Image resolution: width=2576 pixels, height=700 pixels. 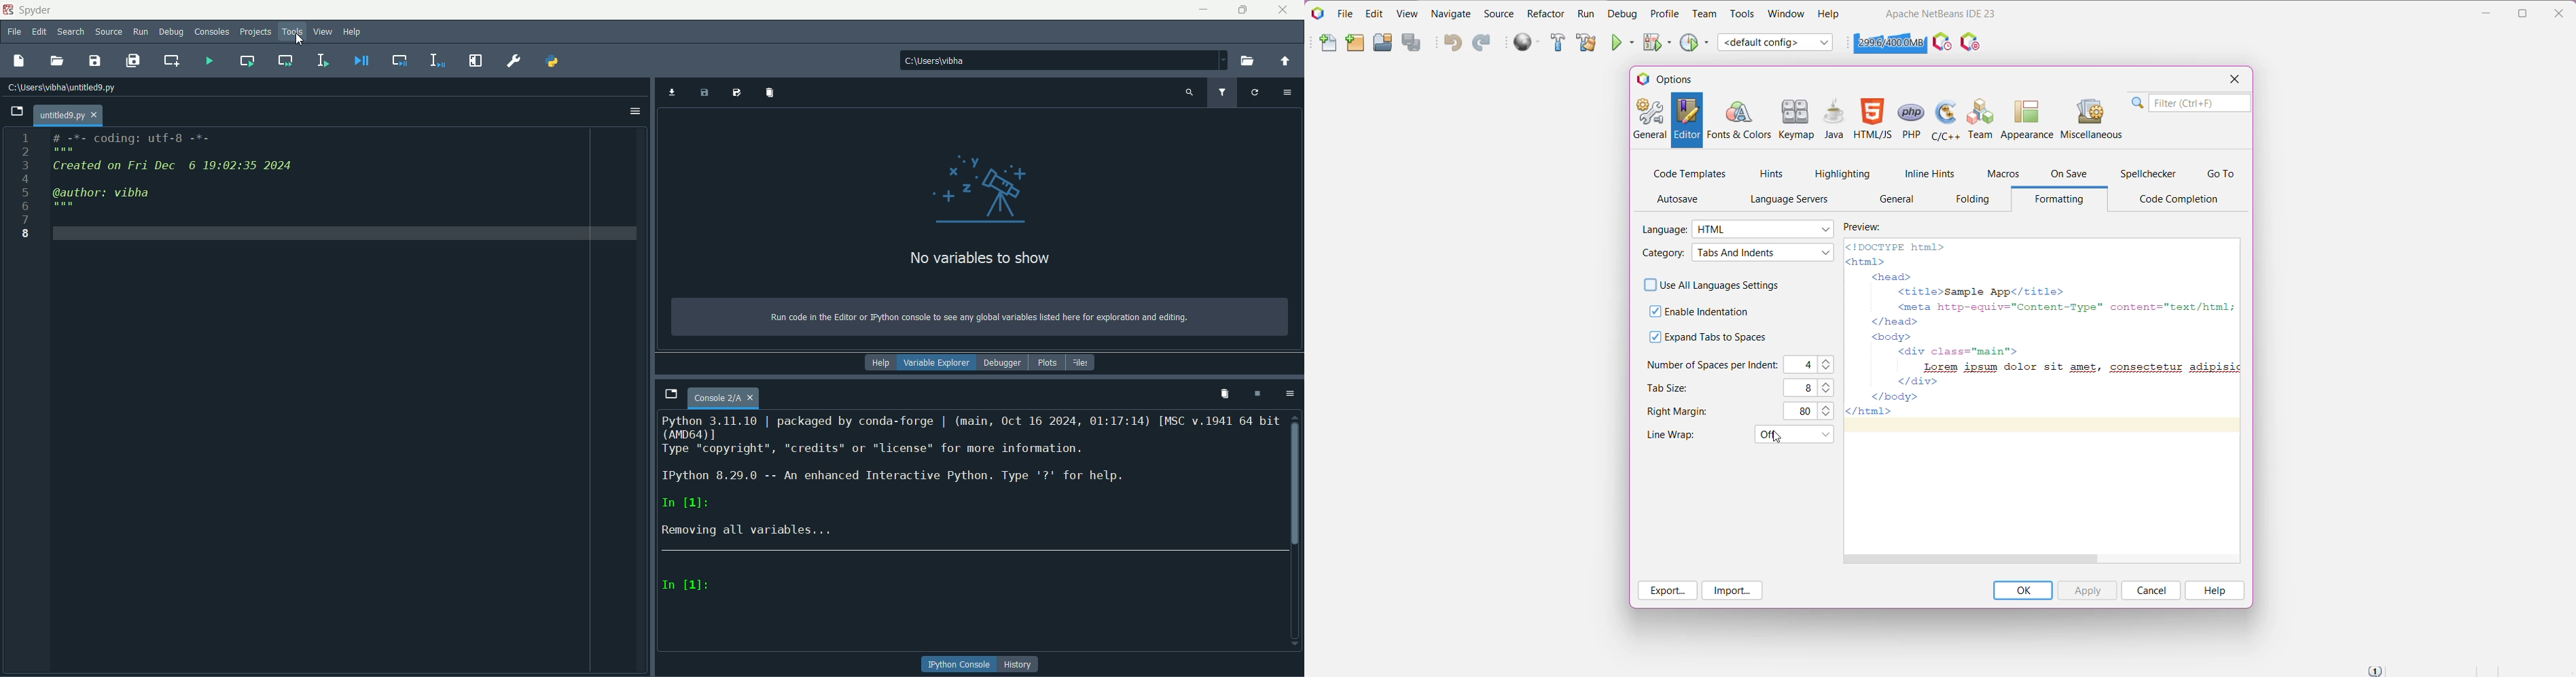 I want to click on file path, so click(x=959, y=60).